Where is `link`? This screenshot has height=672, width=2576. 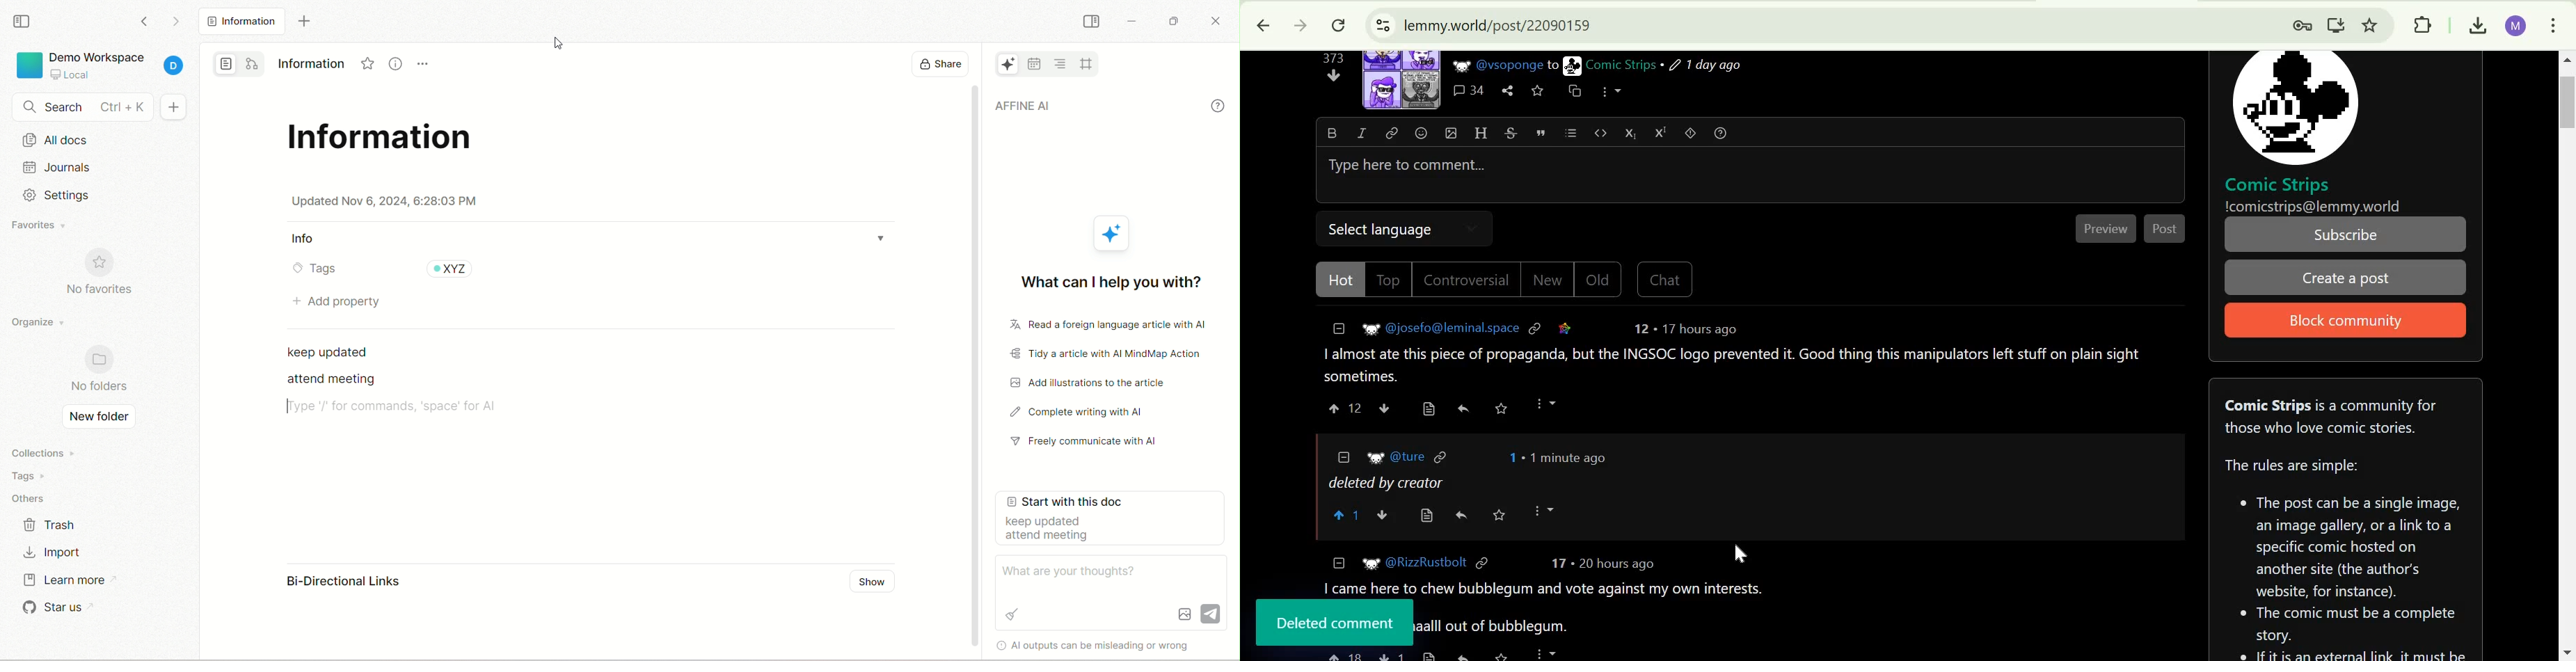
link is located at coordinates (1392, 132).